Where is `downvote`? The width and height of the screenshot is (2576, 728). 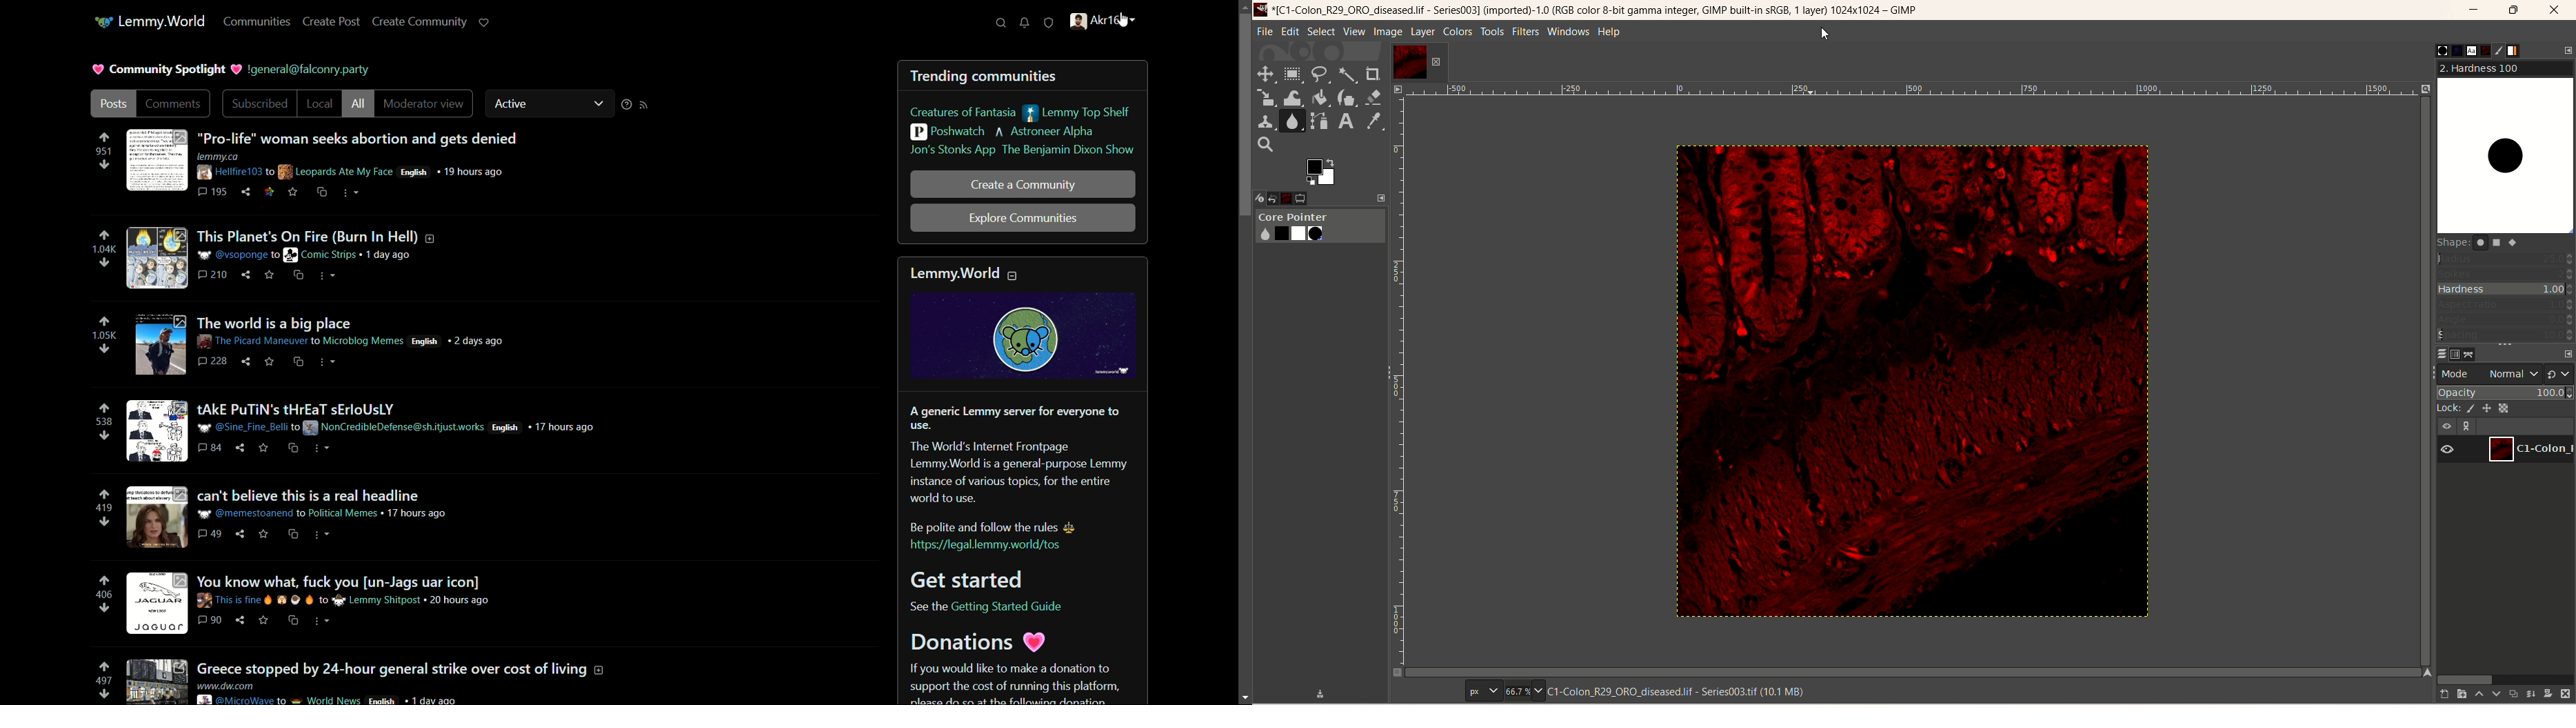 downvote is located at coordinates (103, 608).